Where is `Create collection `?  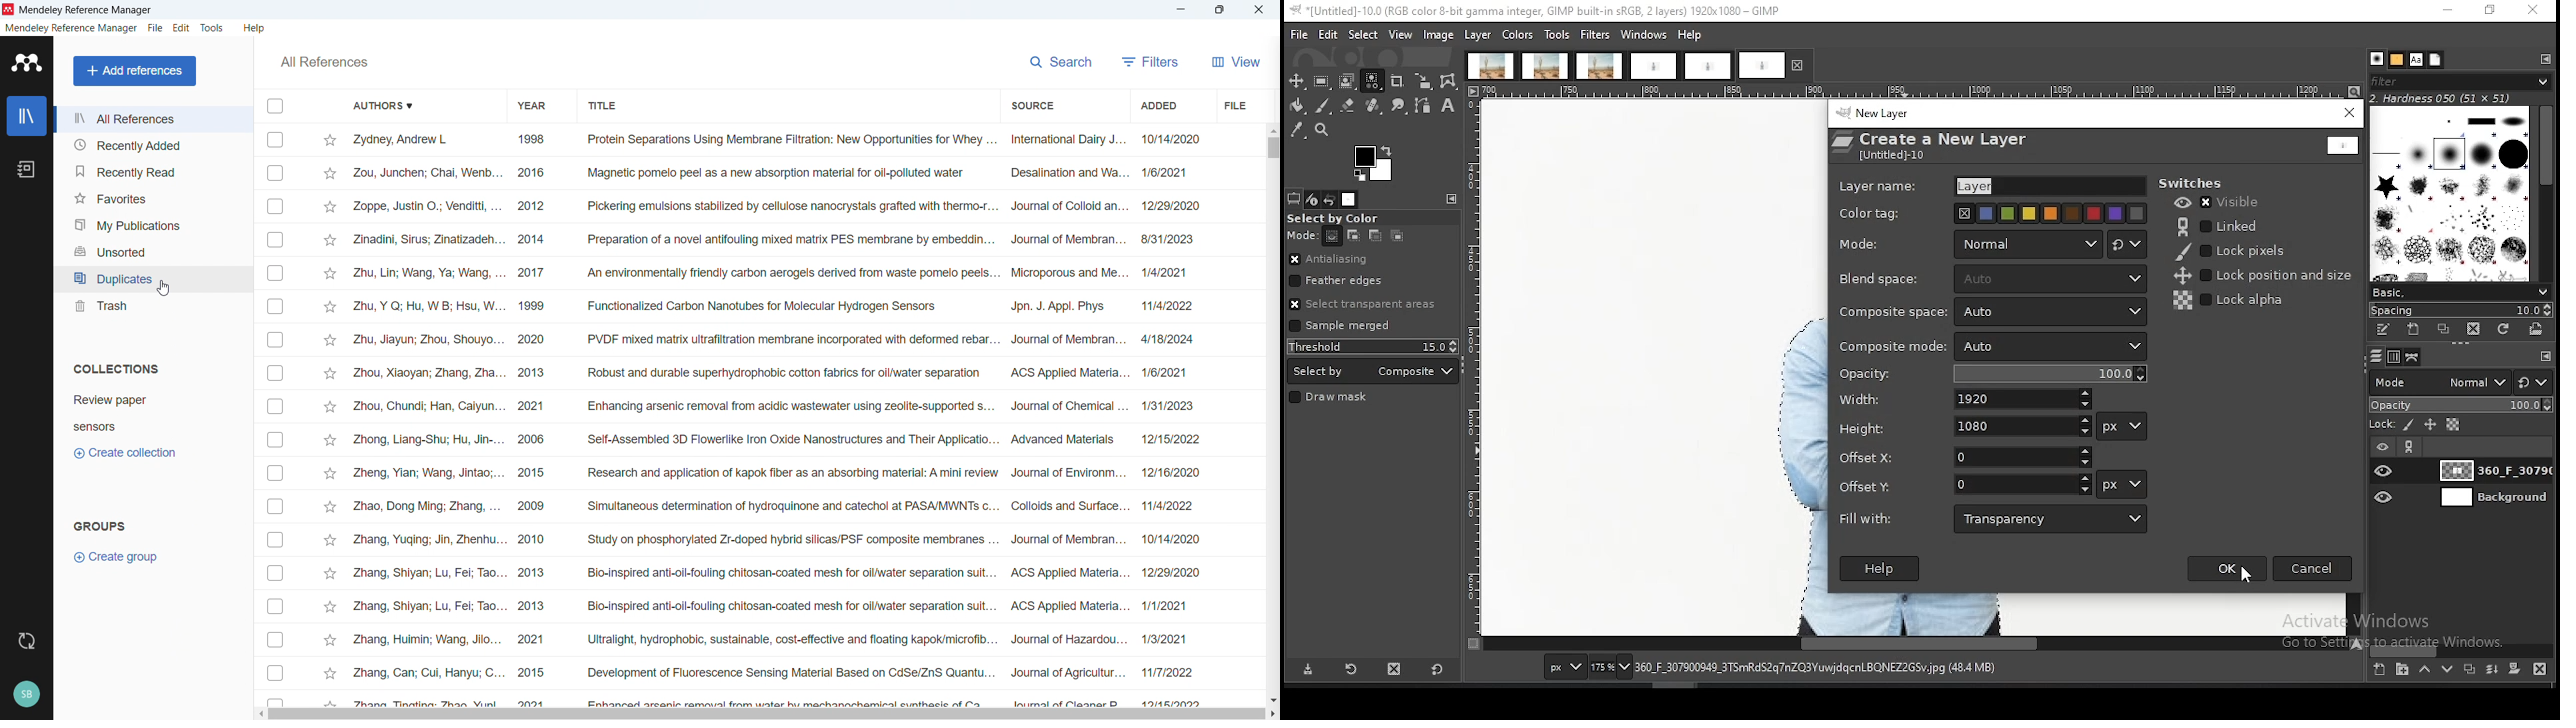
Create collection  is located at coordinates (127, 453).